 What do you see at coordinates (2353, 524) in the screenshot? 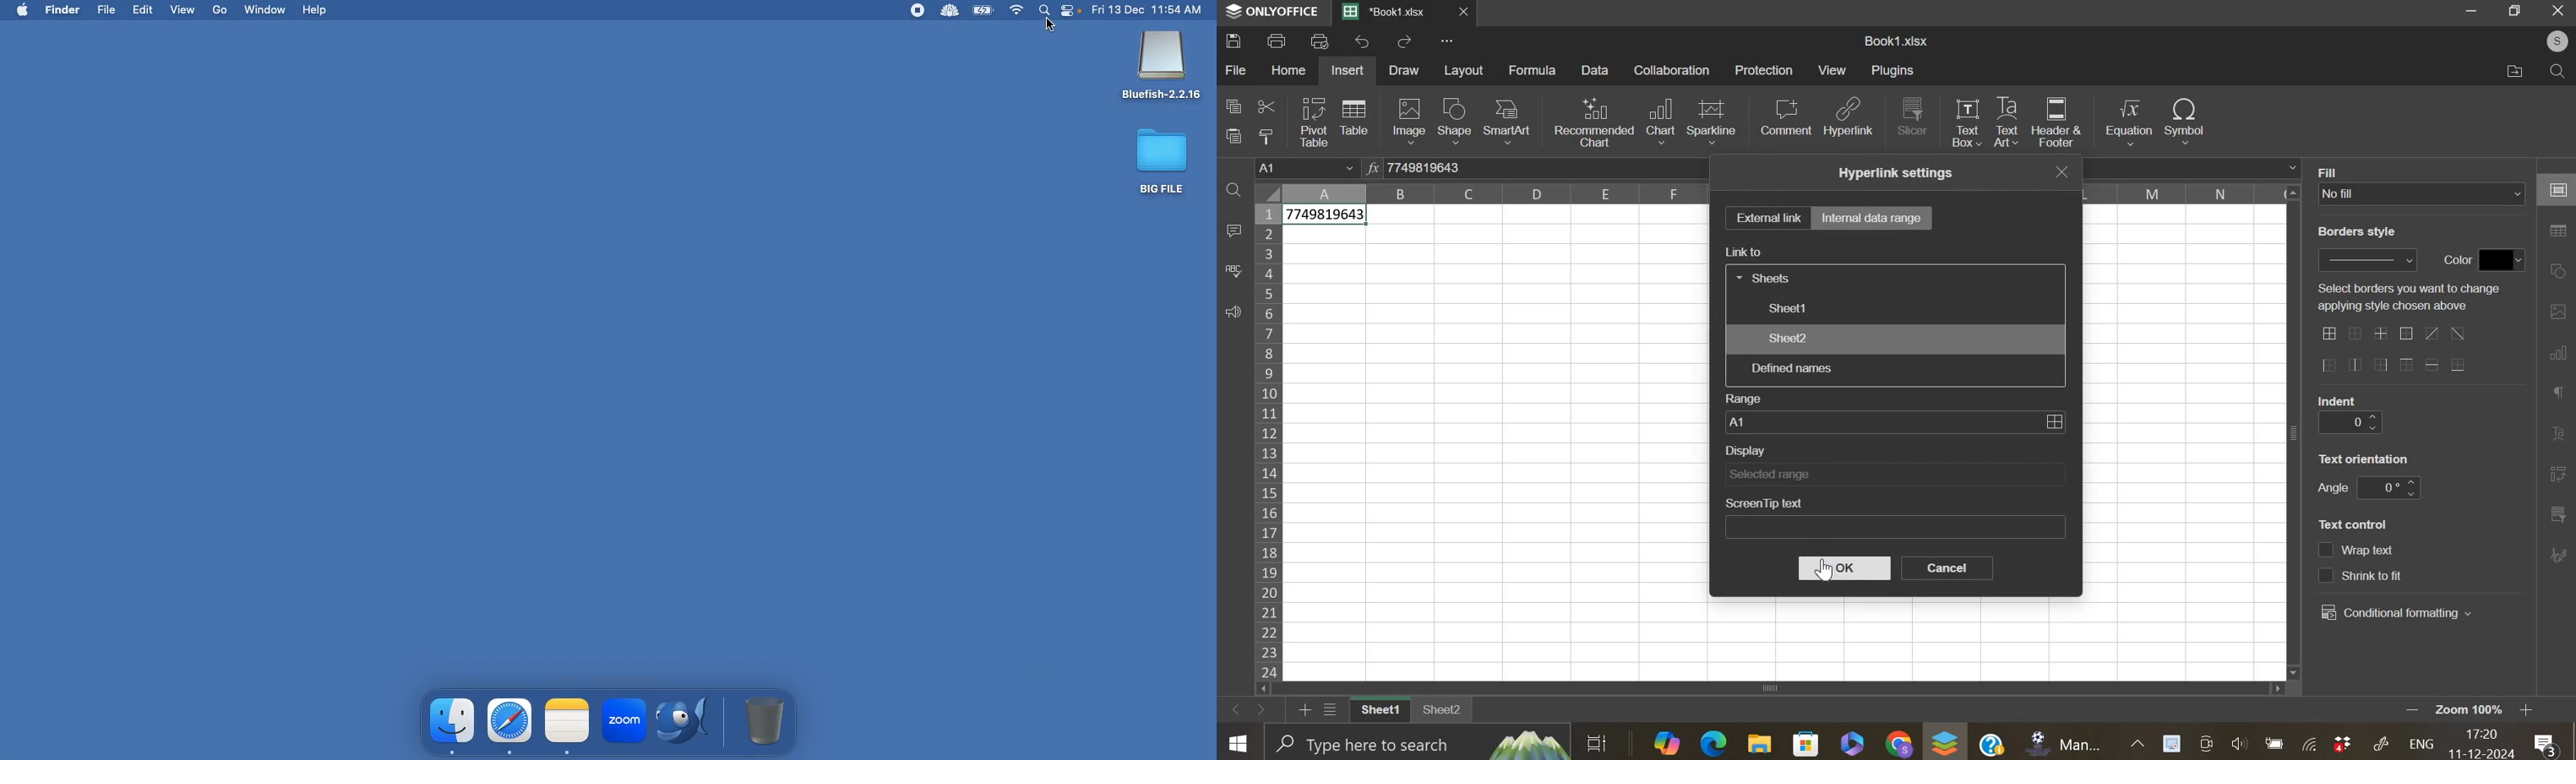
I see `text` at bounding box center [2353, 524].